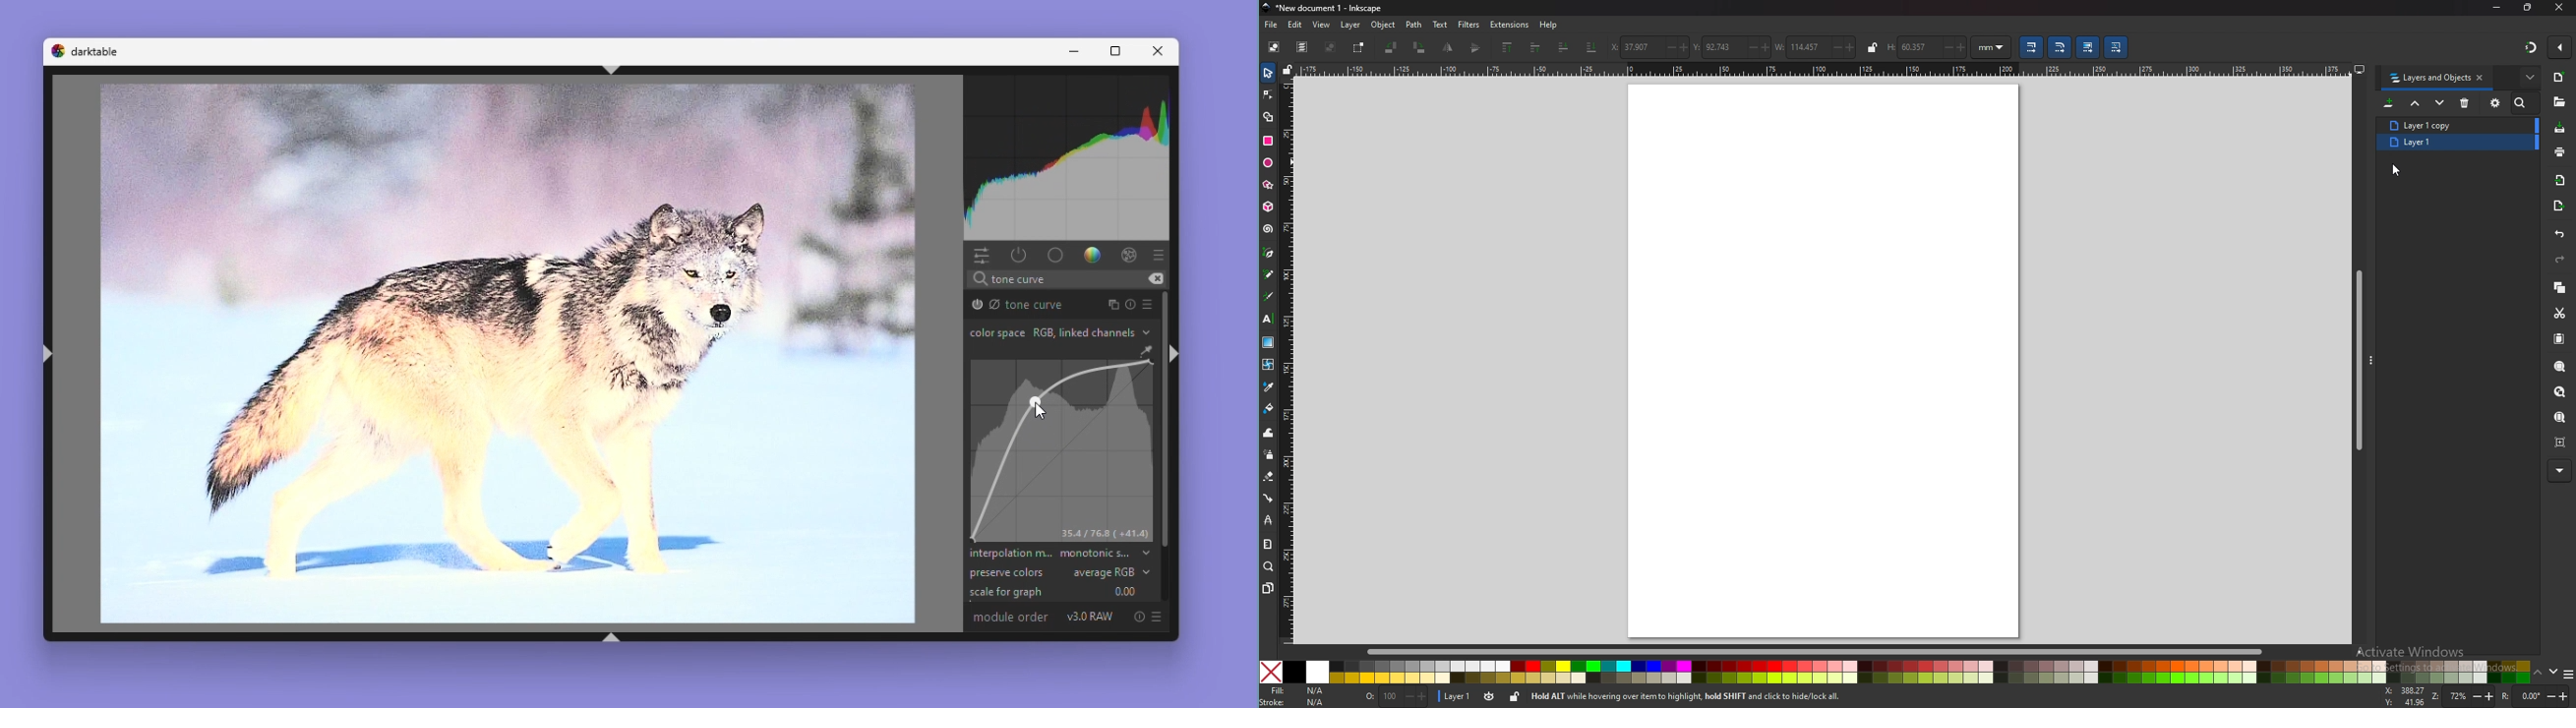 The image size is (2576, 728). Describe the element at coordinates (1269, 453) in the screenshot. I see `spray` at that location.